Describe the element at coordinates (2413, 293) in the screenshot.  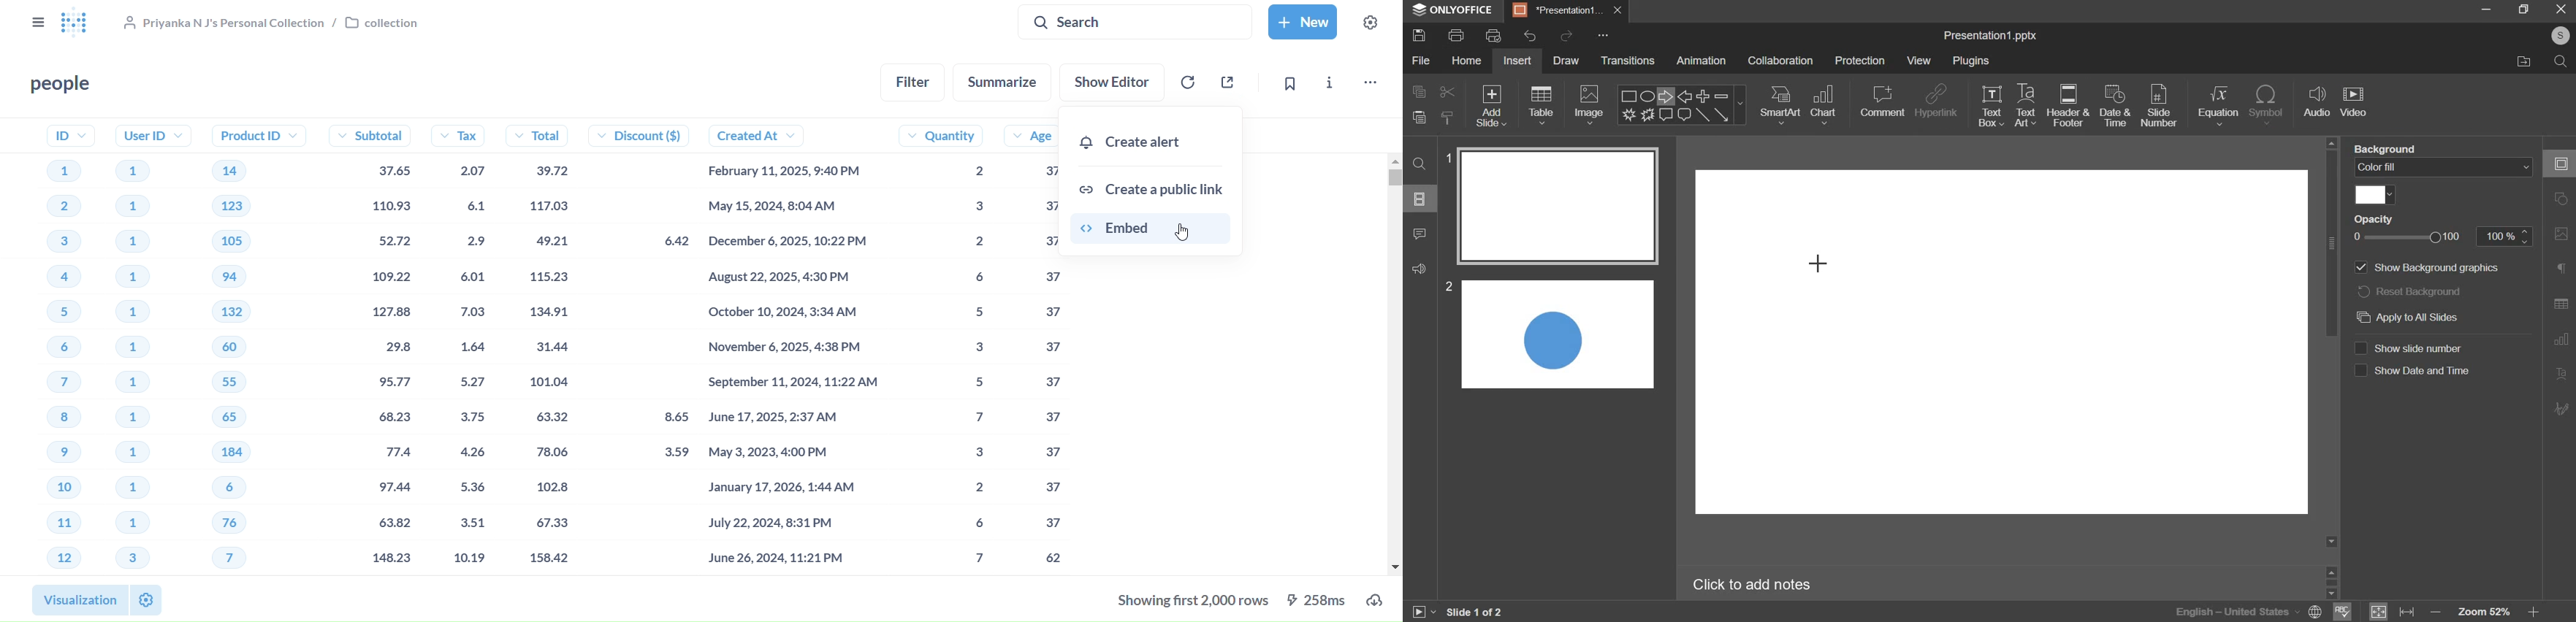
I see `reset background` at that location.